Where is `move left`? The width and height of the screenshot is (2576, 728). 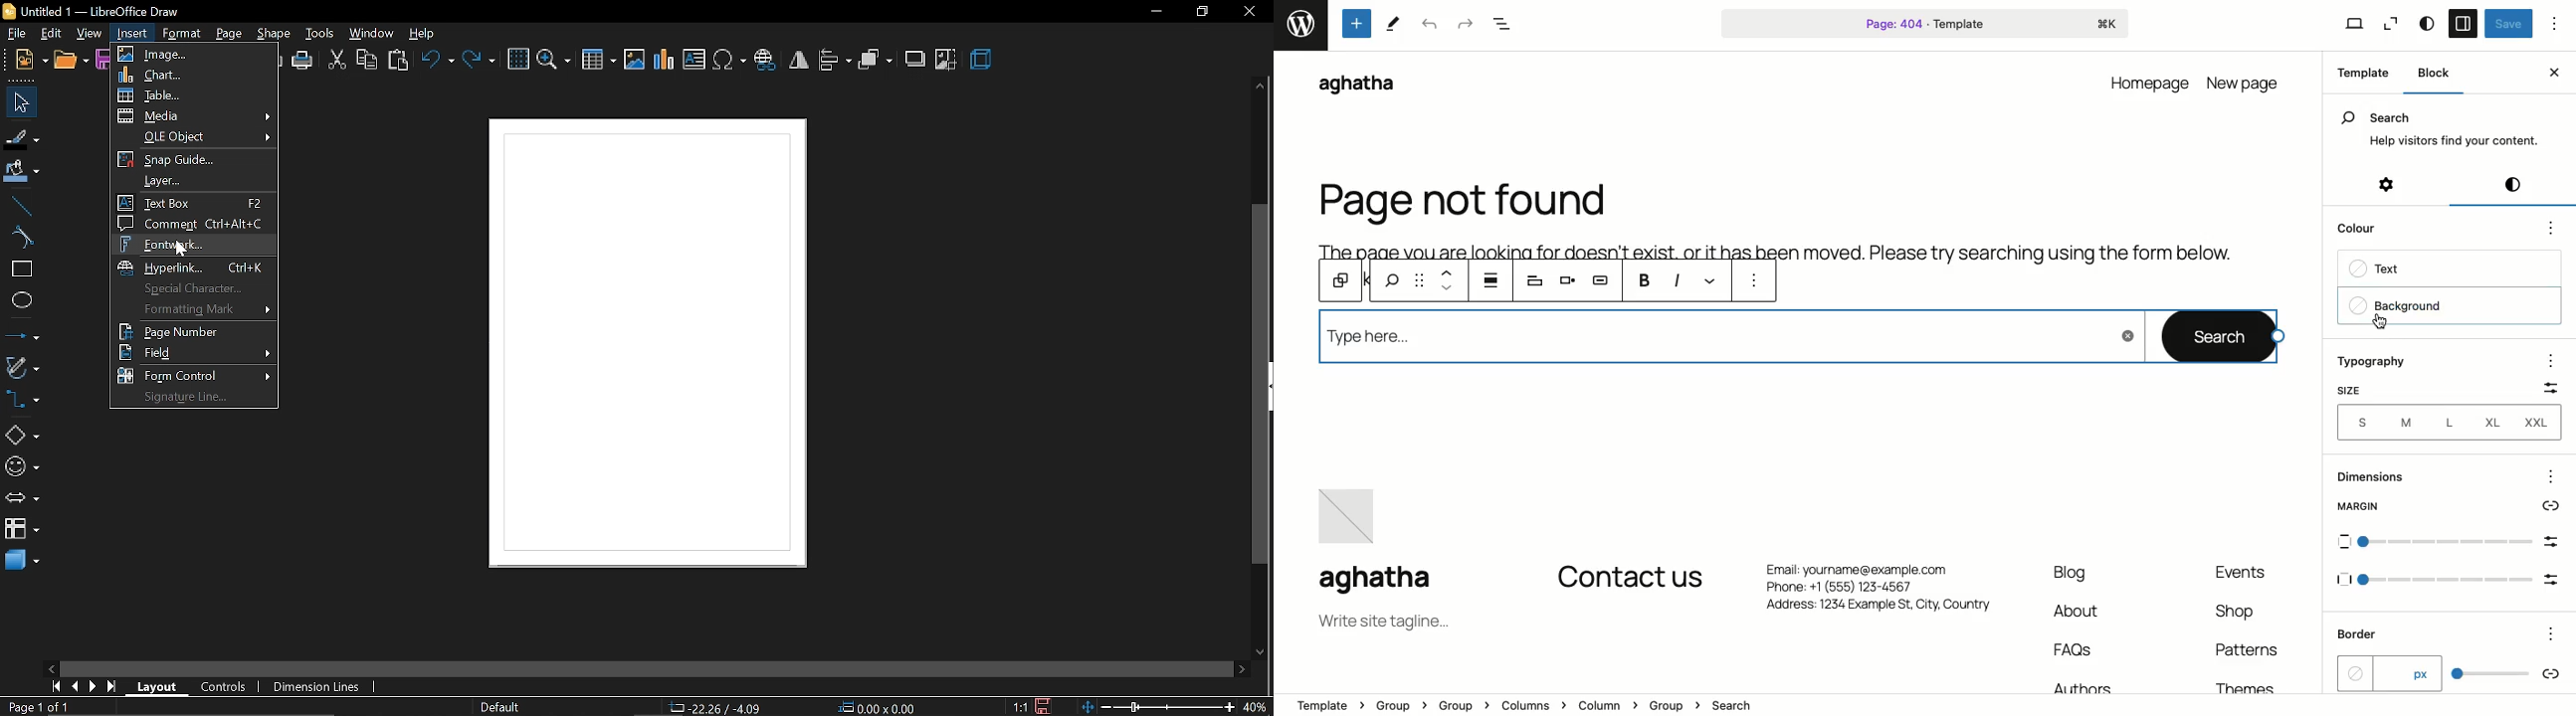 move left is located at coordinates (51, 668).